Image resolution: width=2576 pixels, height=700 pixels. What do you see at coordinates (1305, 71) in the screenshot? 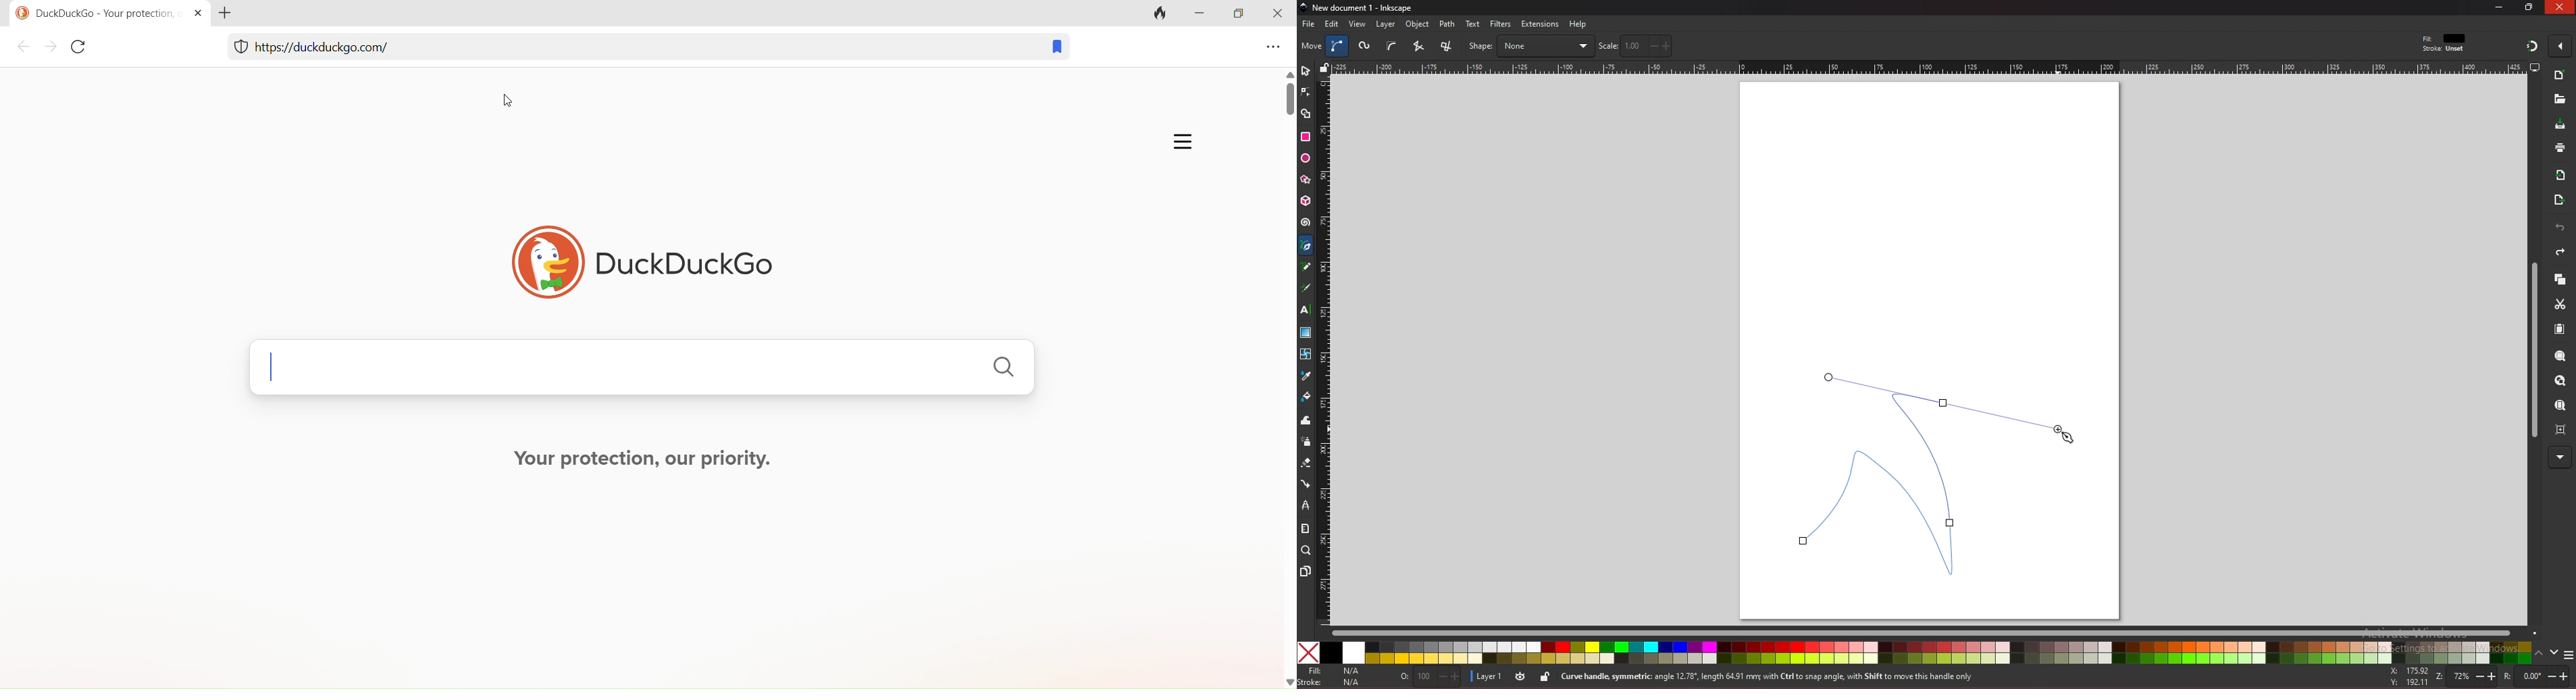
I see `selector` at bounding box center [1305, 71].